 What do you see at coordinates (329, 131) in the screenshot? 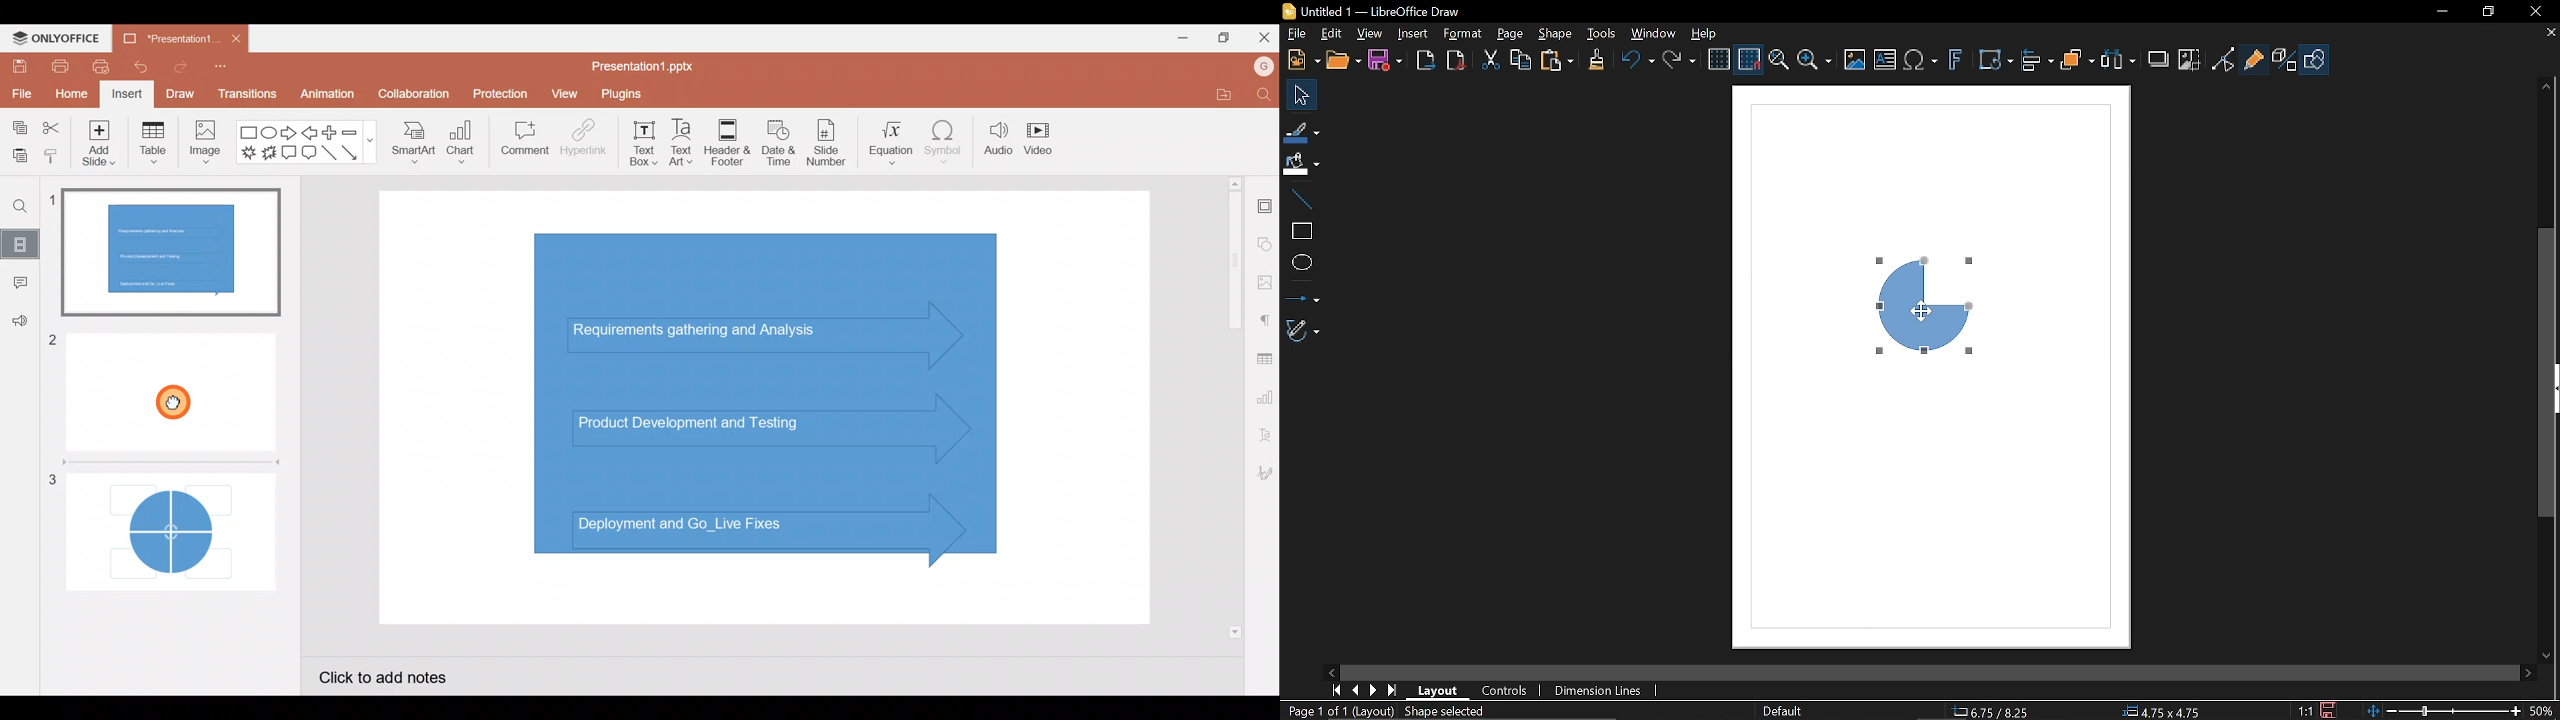
I see `Plus` at bounding box center [329, 131].